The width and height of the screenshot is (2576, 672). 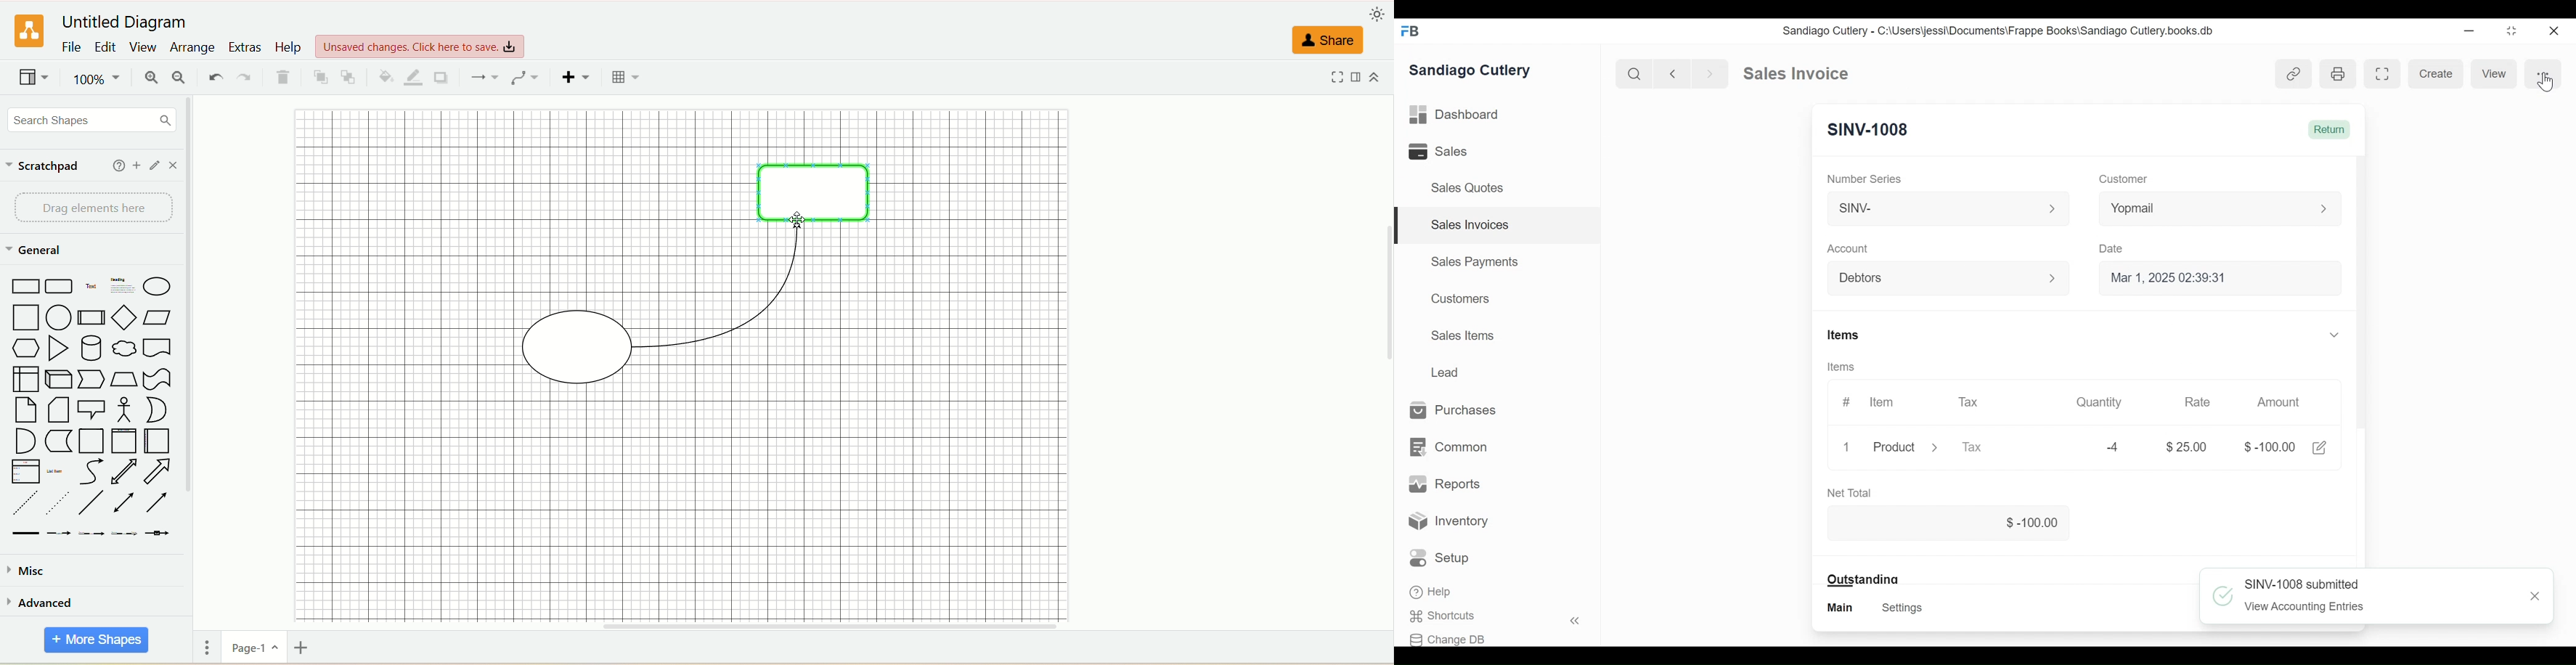 What do you see at coordinates (624, 78) in the screenshot?
I see `table` at bounding box center [624, 78].